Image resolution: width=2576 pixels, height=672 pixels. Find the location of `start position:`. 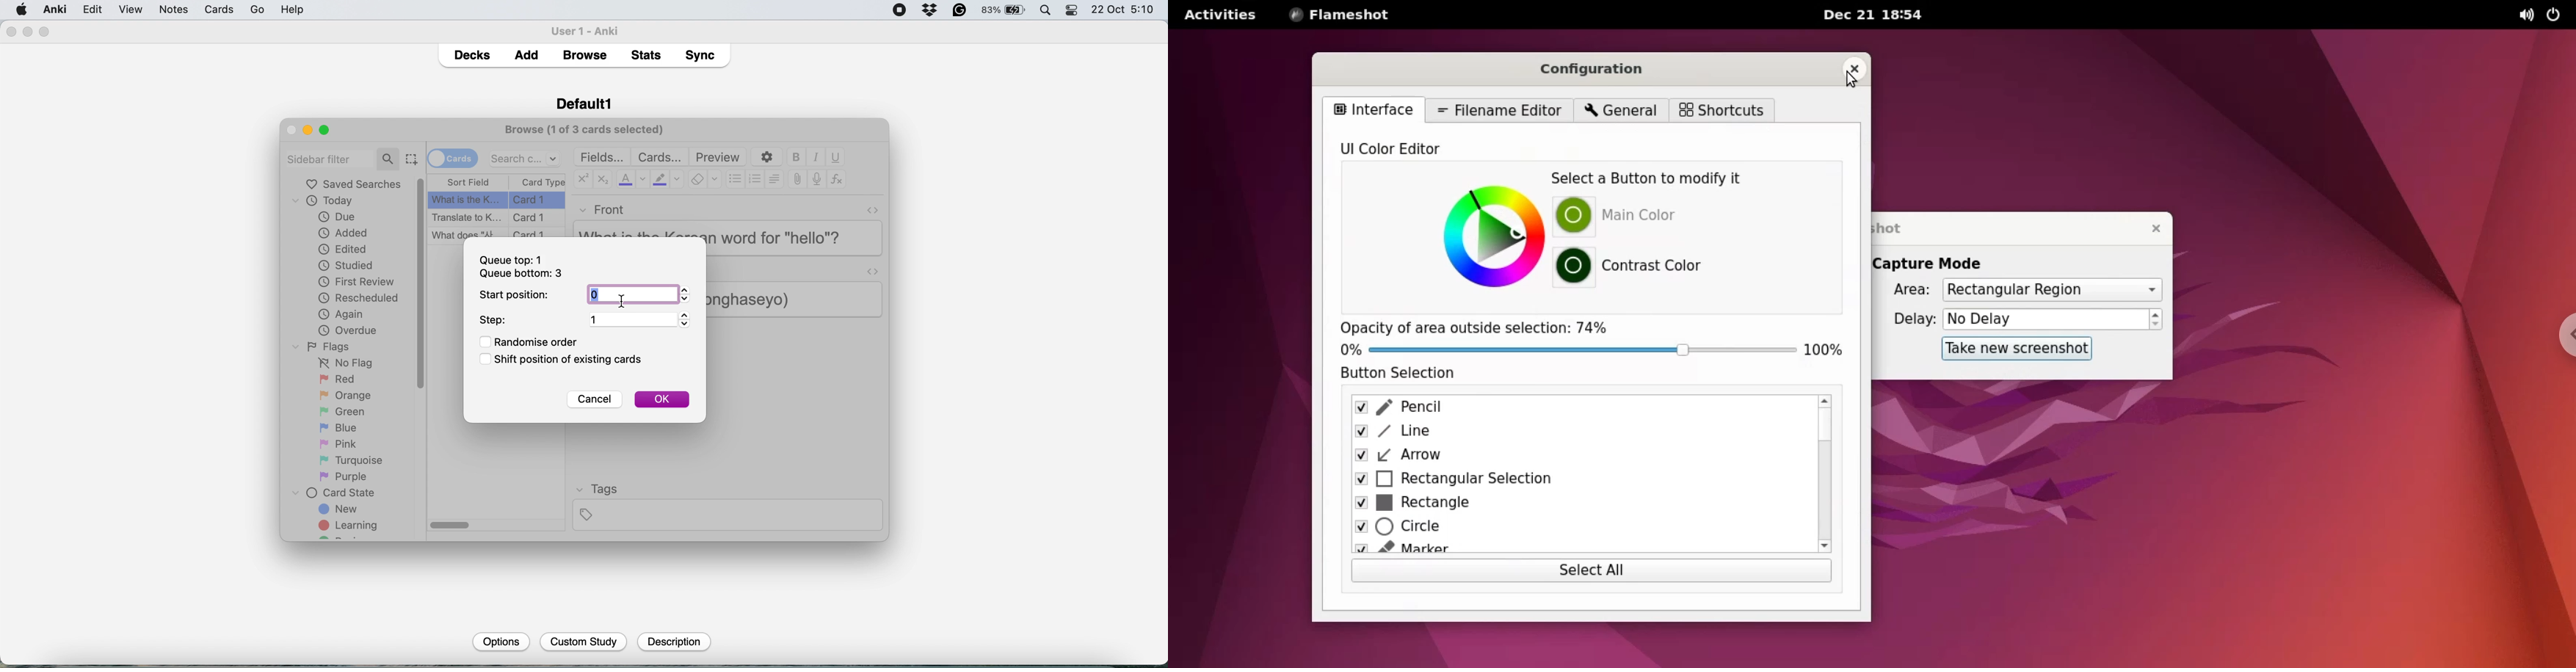

start position: is located at coordinates (515, 295).